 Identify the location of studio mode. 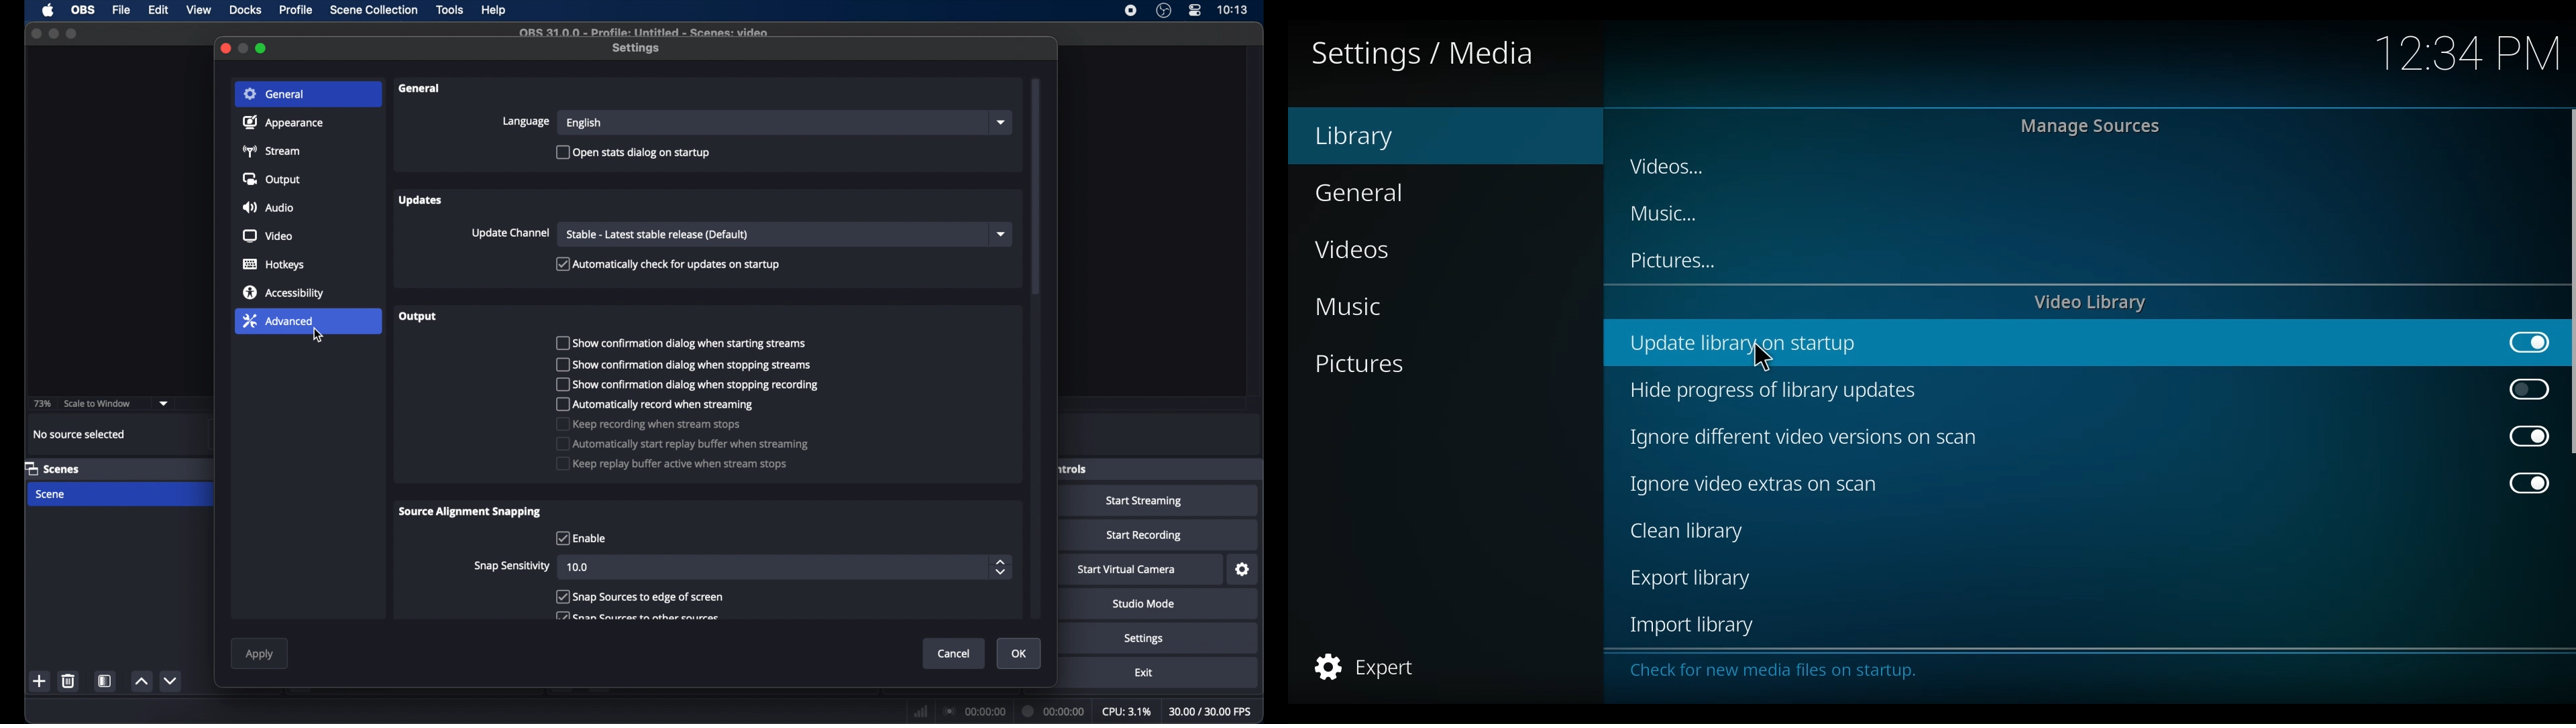
(1144, 605).